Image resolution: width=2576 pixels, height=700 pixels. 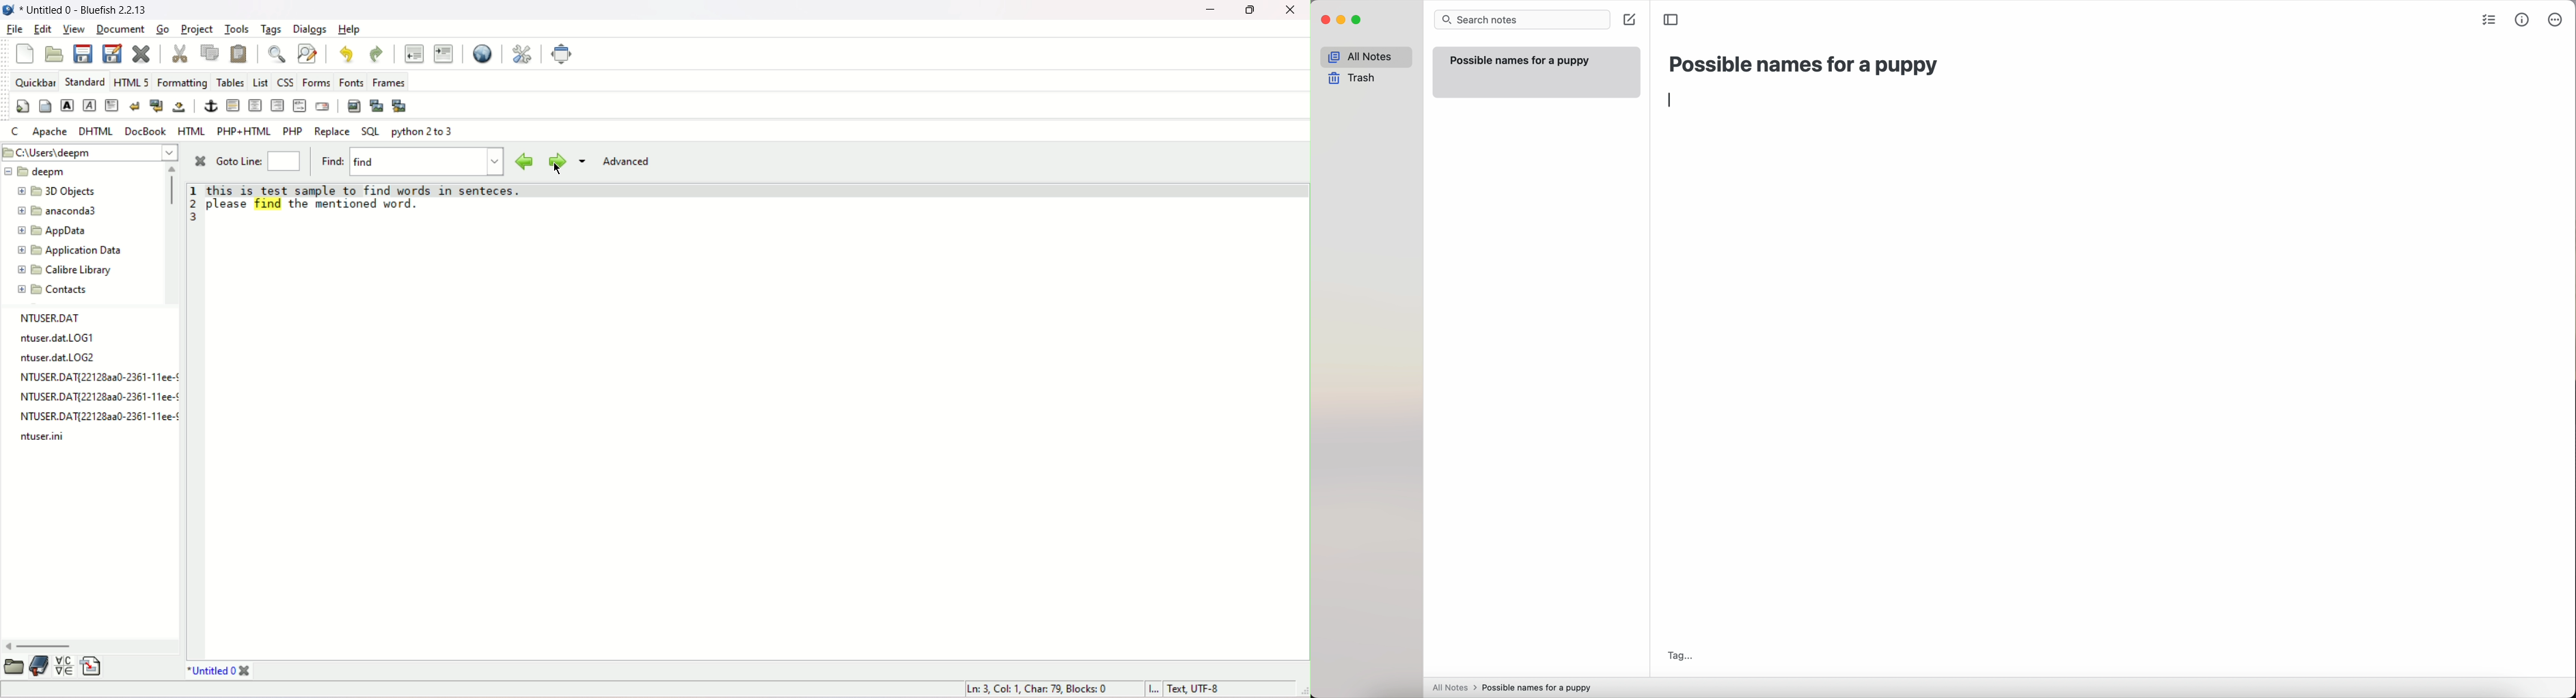 I want to click on go, so click(x=162, y=27).